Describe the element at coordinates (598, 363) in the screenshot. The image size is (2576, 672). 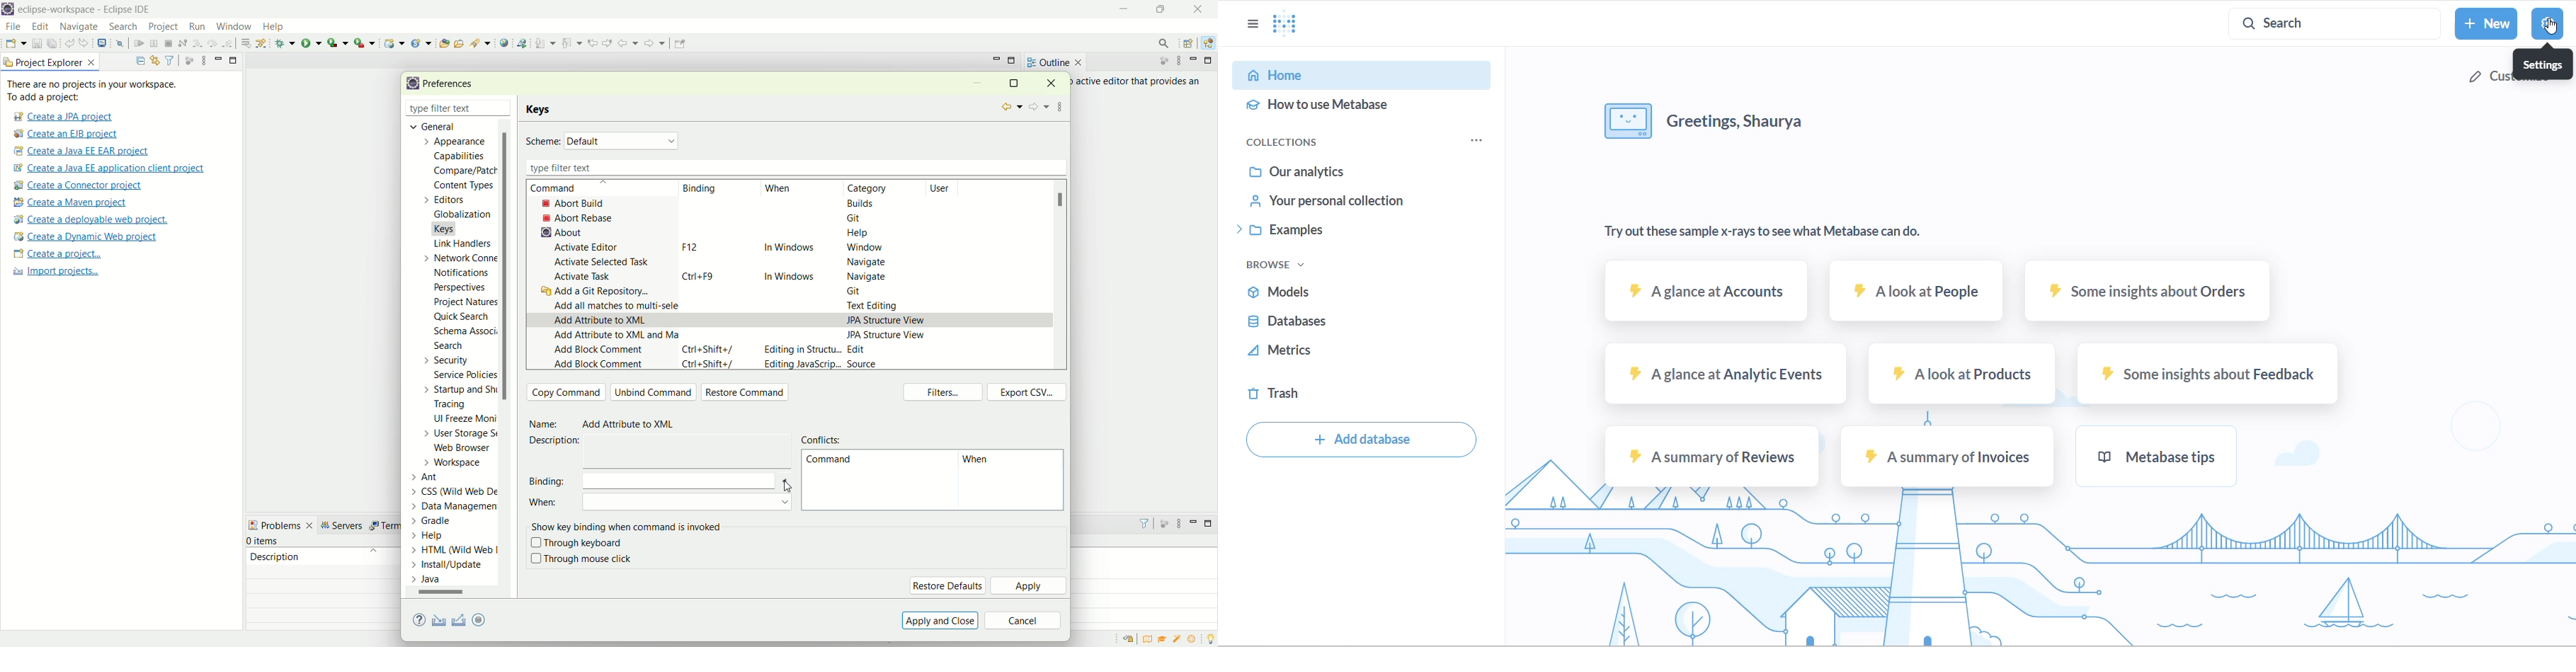
I see `add block comment` at that location.